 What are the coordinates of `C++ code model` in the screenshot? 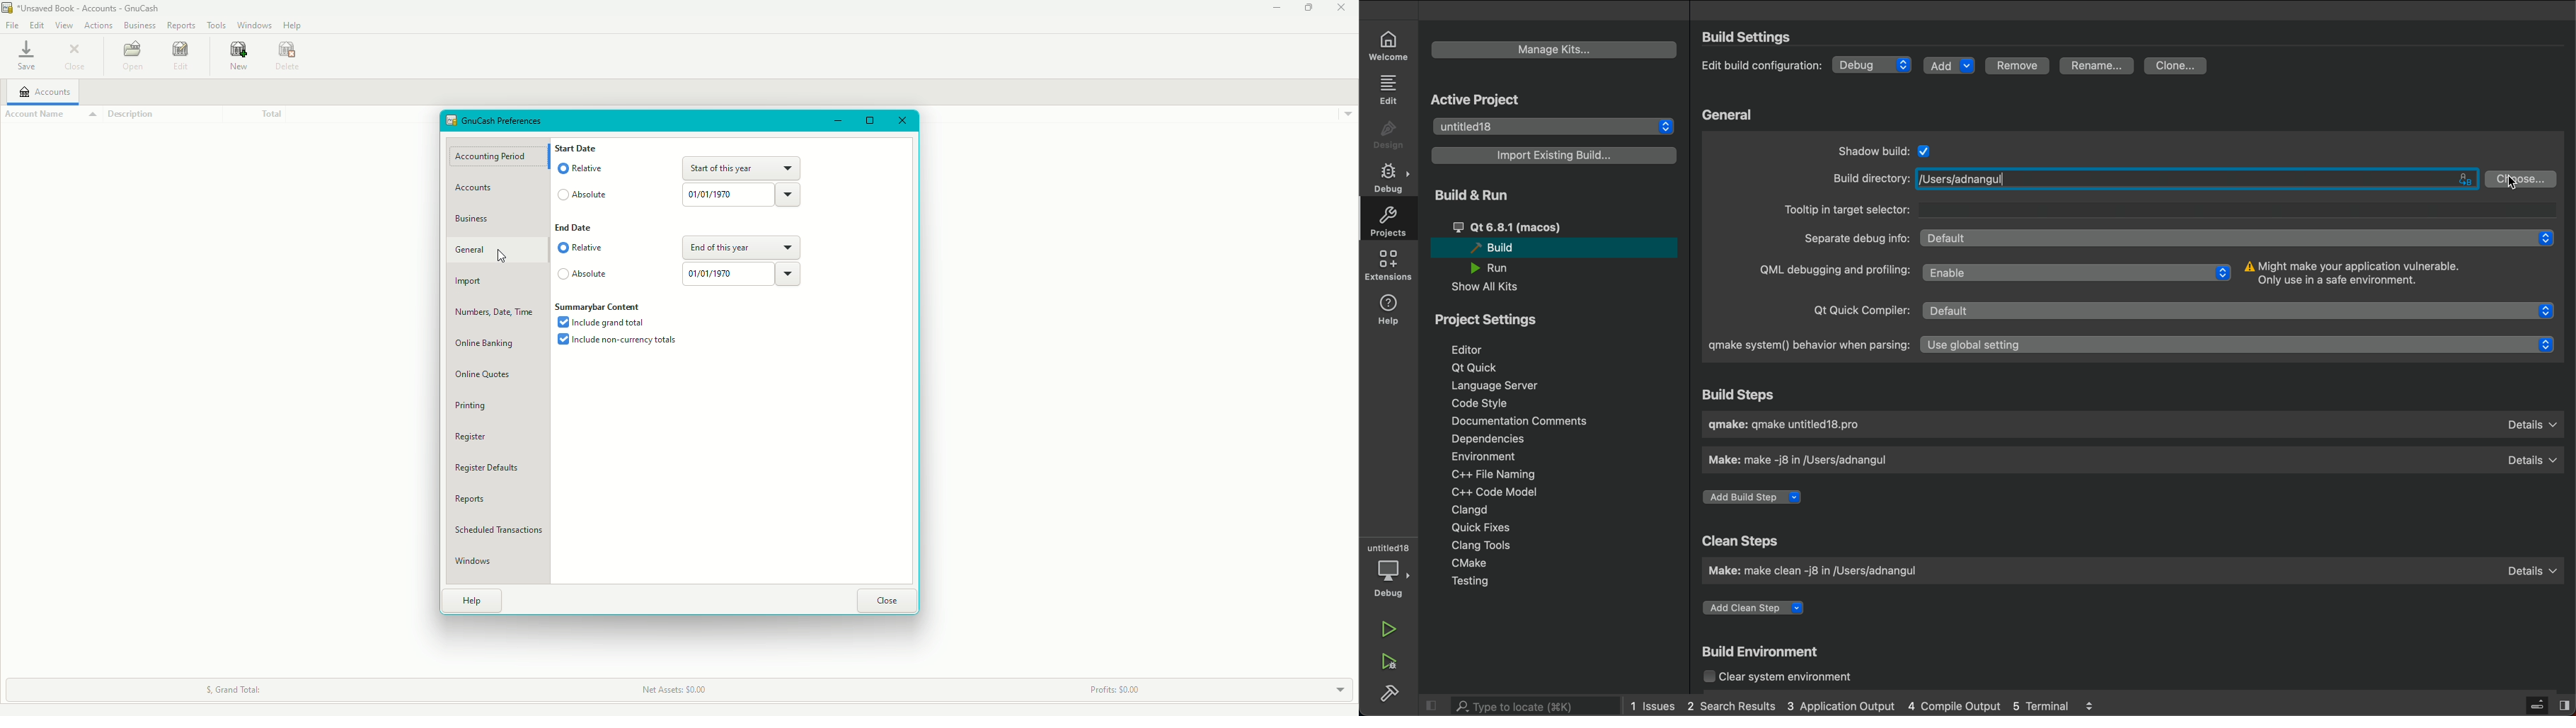 It's located at (1511, 491).